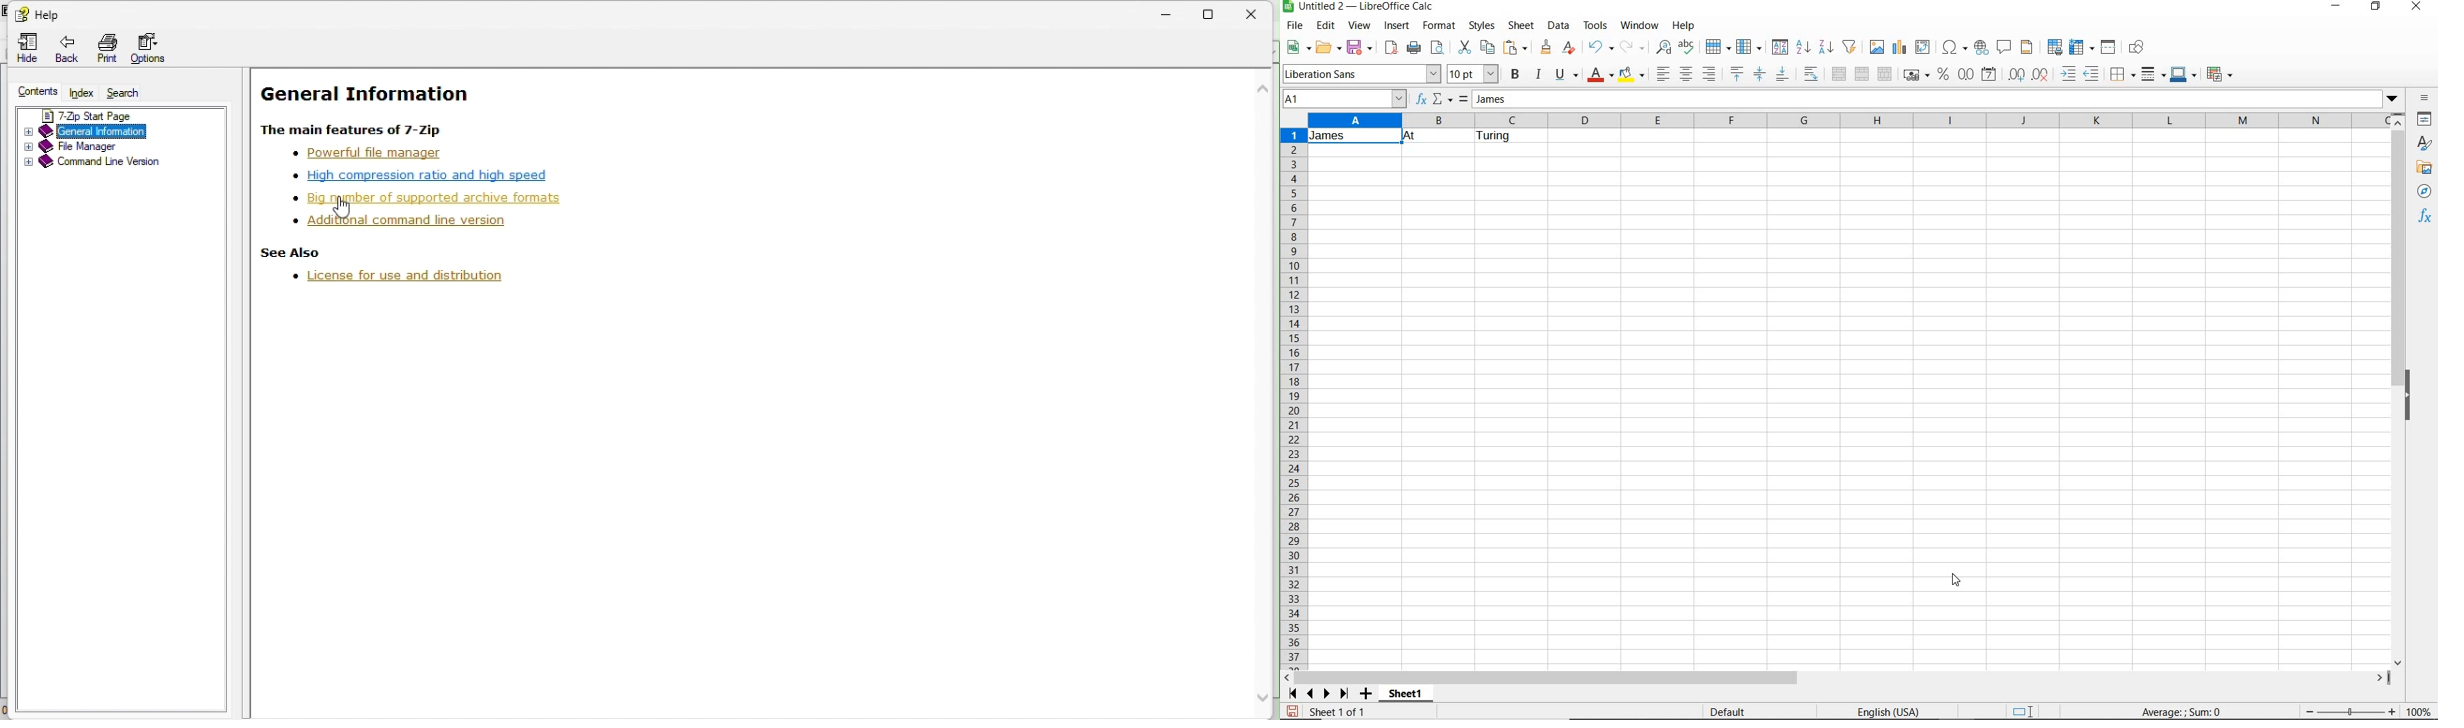 Image resolution: width=2464 pixels, height=728 pixels. What do you see at coordinates (1417, 136) in the screenshot?
I see `text split` at bounding box center [1417, 136].